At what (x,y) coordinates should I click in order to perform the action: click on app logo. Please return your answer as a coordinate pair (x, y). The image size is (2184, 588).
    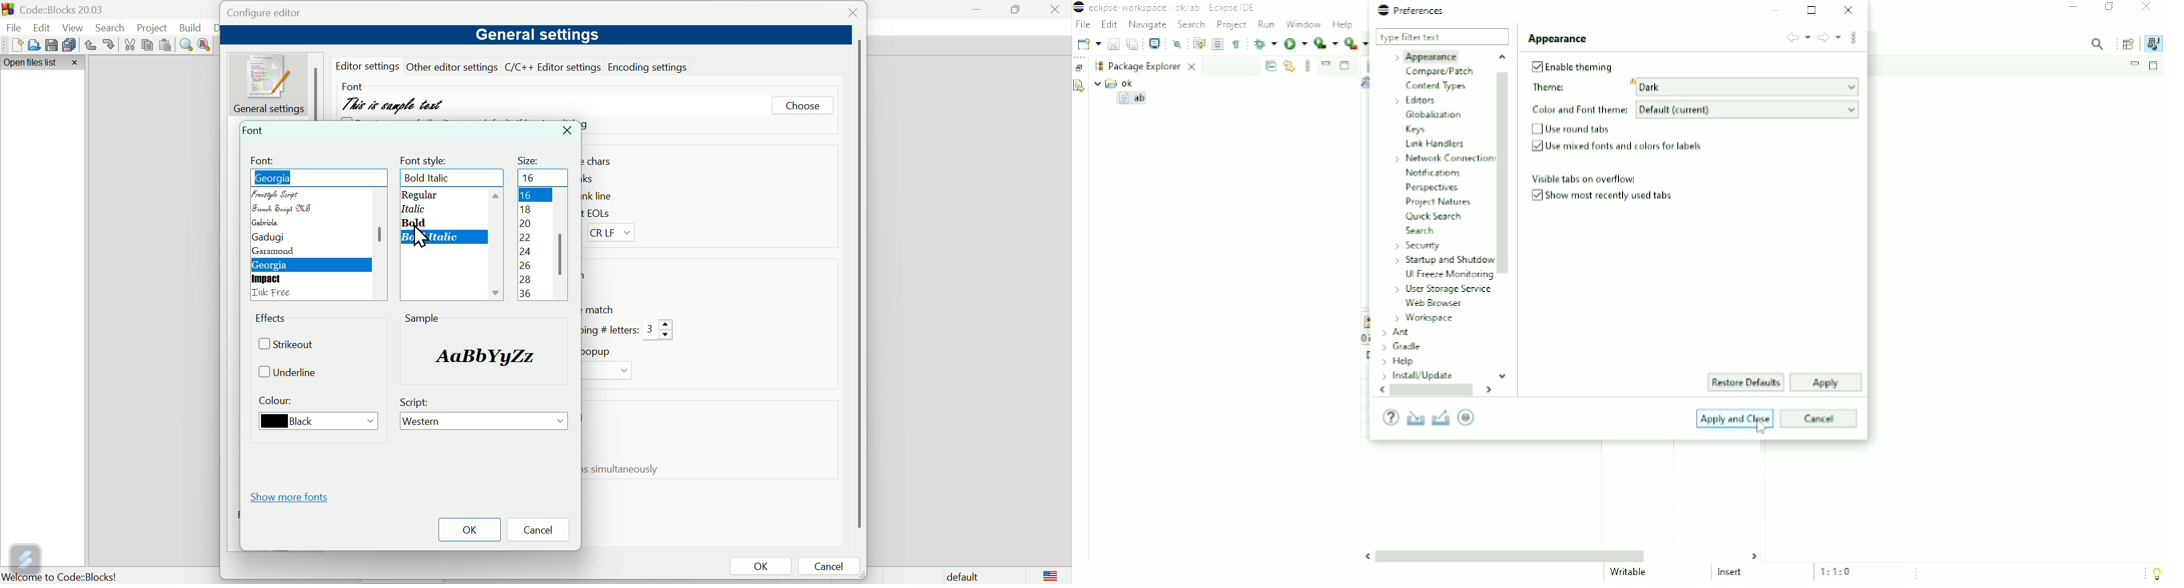
    Looking at the image, I should click on (7, 10).